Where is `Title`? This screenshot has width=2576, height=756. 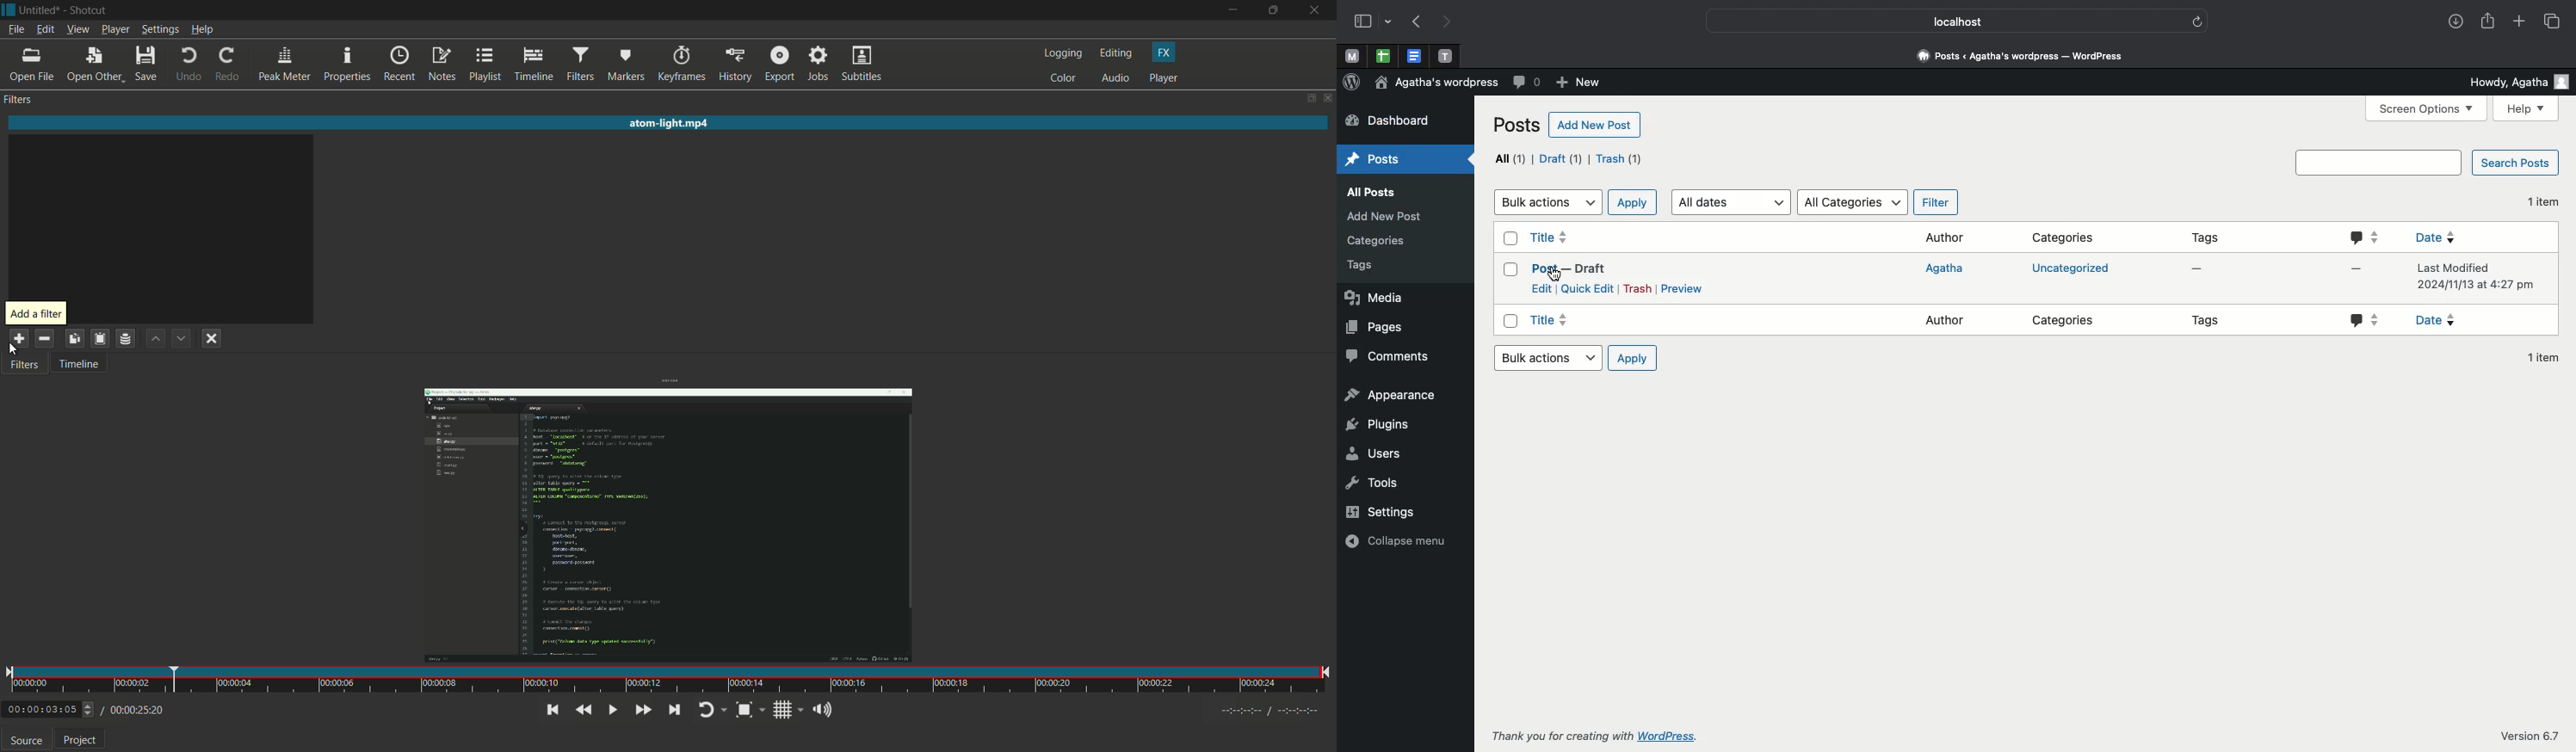
Title is located at coordinates (1549, 321).